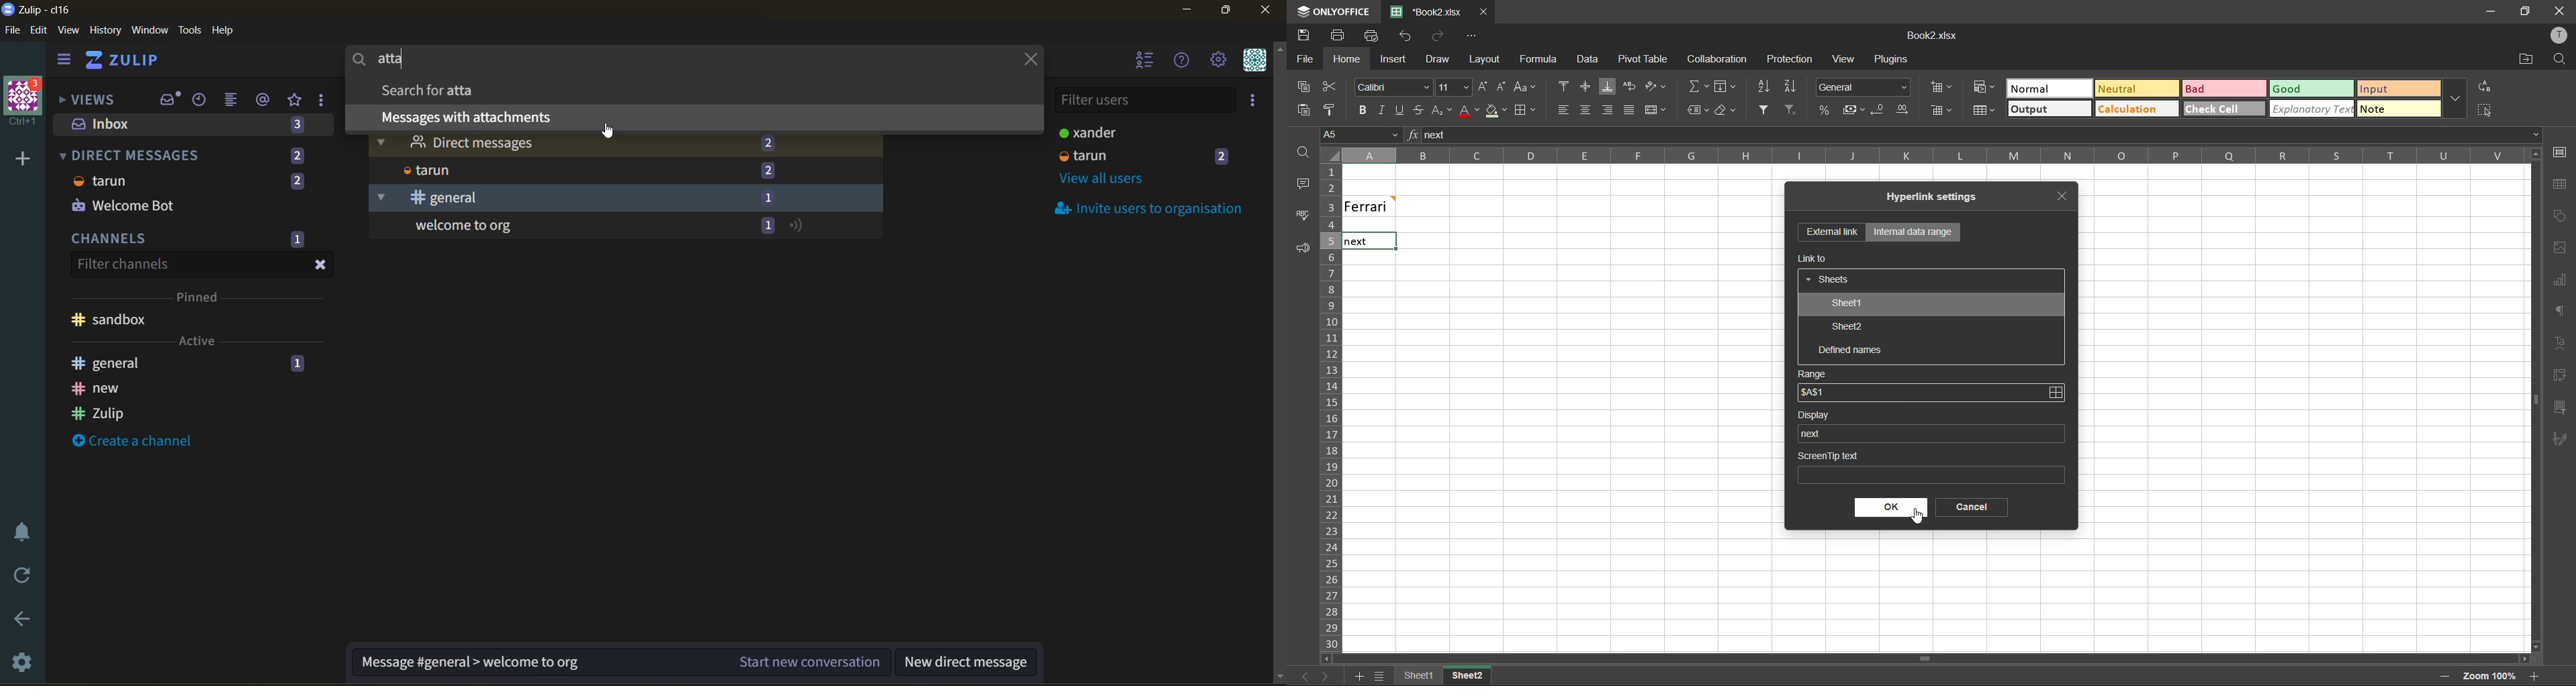 This screenshot has width=2576, height=700. What do you see at coordinates (2560, 58) in the screenshot?
I see `find` at bounding box center [2560, 58].